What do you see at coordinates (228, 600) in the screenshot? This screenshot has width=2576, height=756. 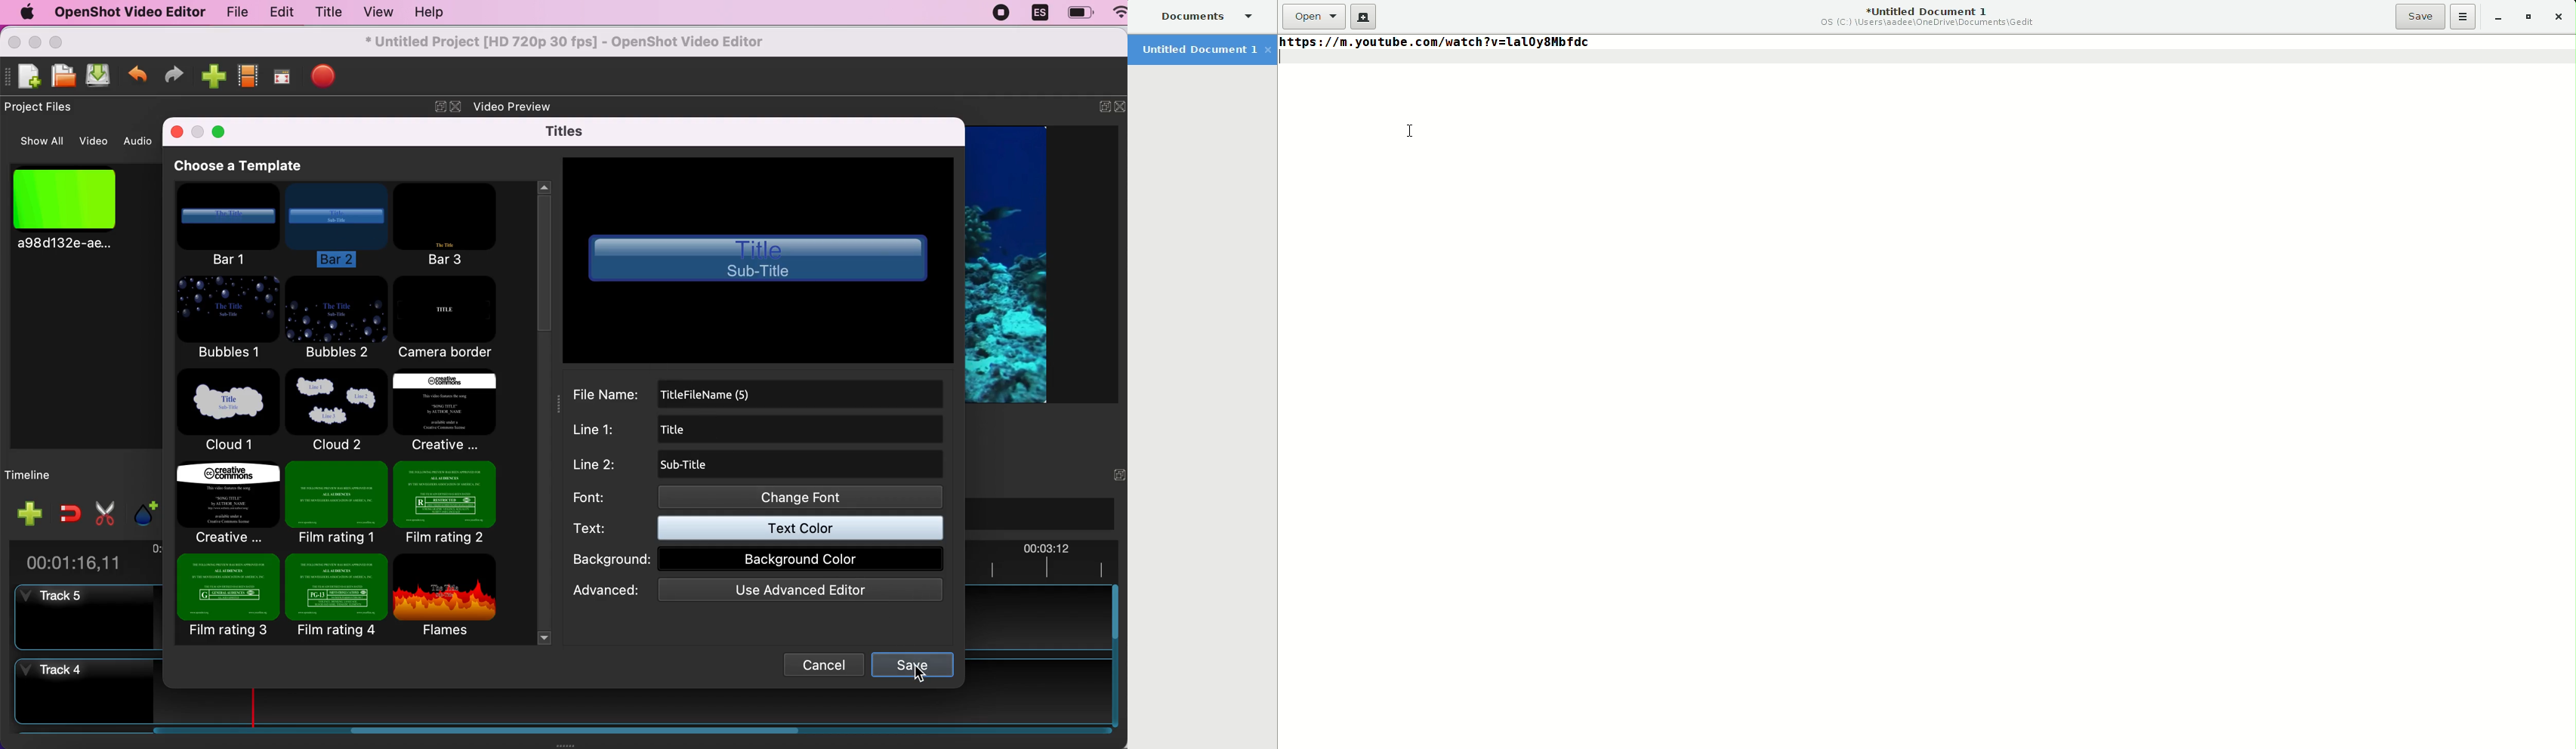 I see `film rating 3` at bounding box center [228, 600].